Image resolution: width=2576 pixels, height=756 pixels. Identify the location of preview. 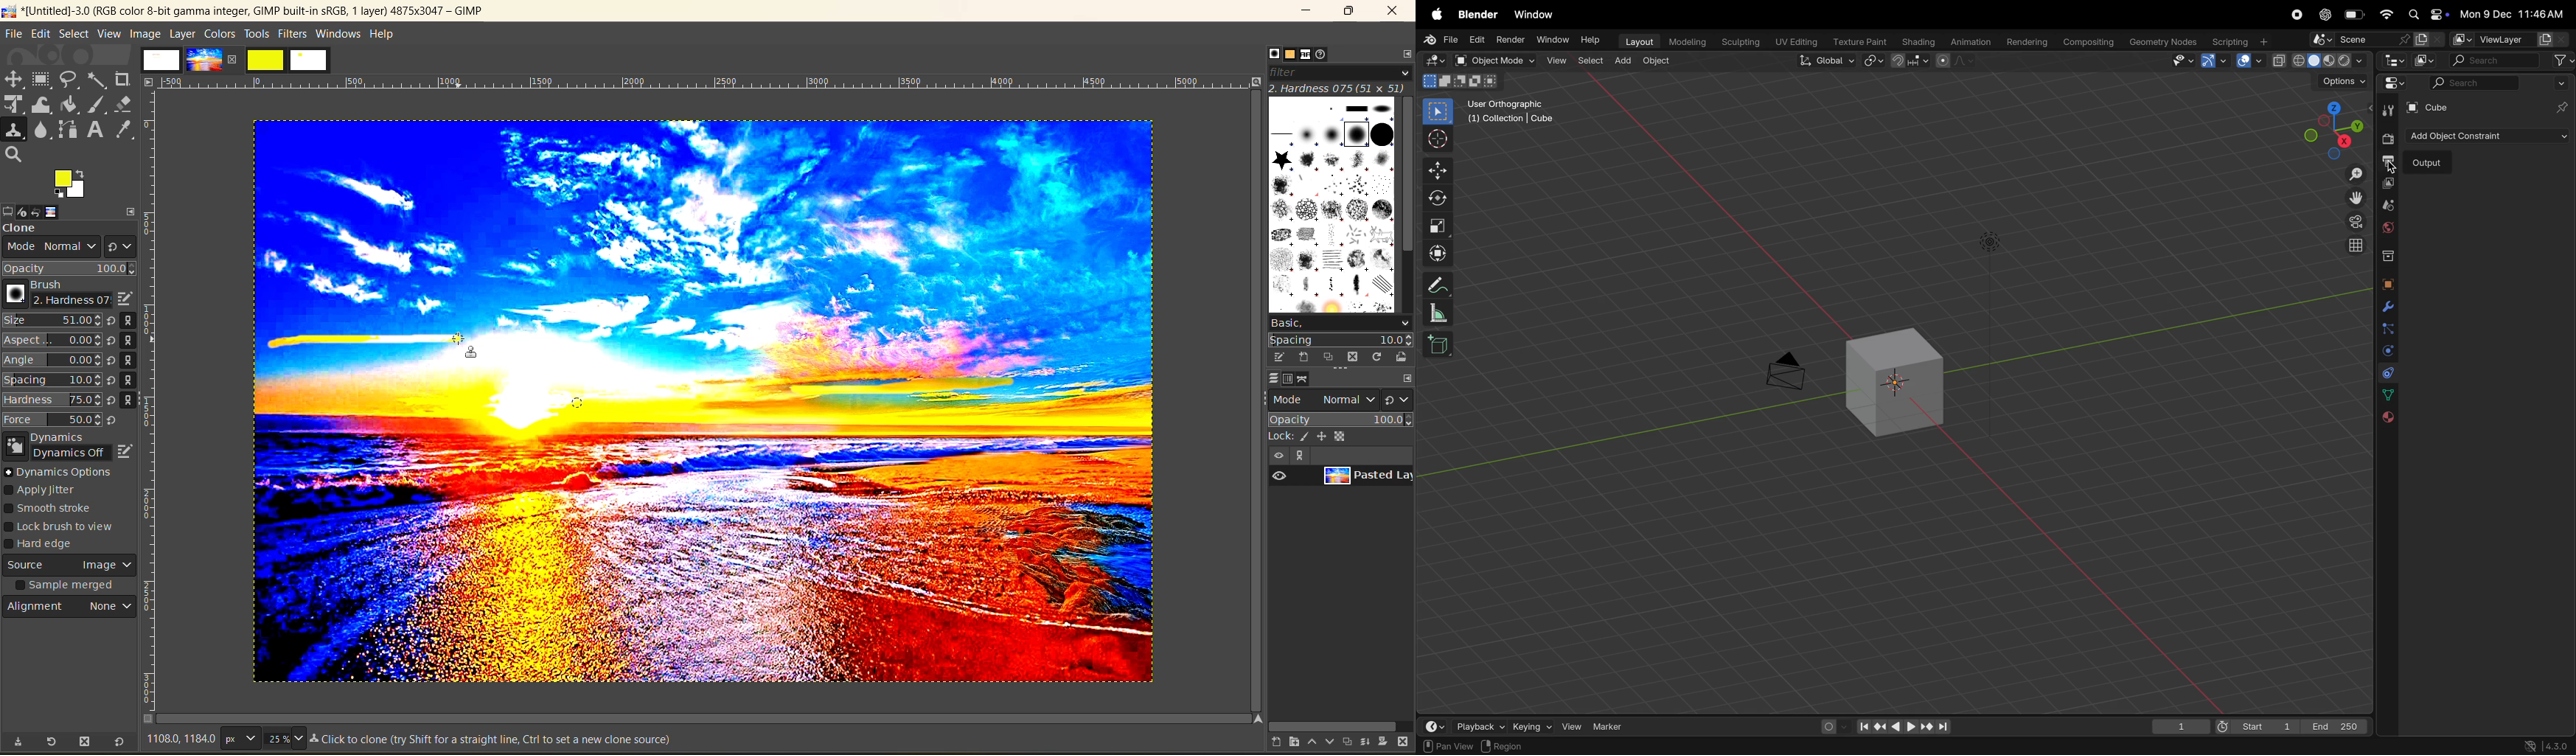
(1281, 476).